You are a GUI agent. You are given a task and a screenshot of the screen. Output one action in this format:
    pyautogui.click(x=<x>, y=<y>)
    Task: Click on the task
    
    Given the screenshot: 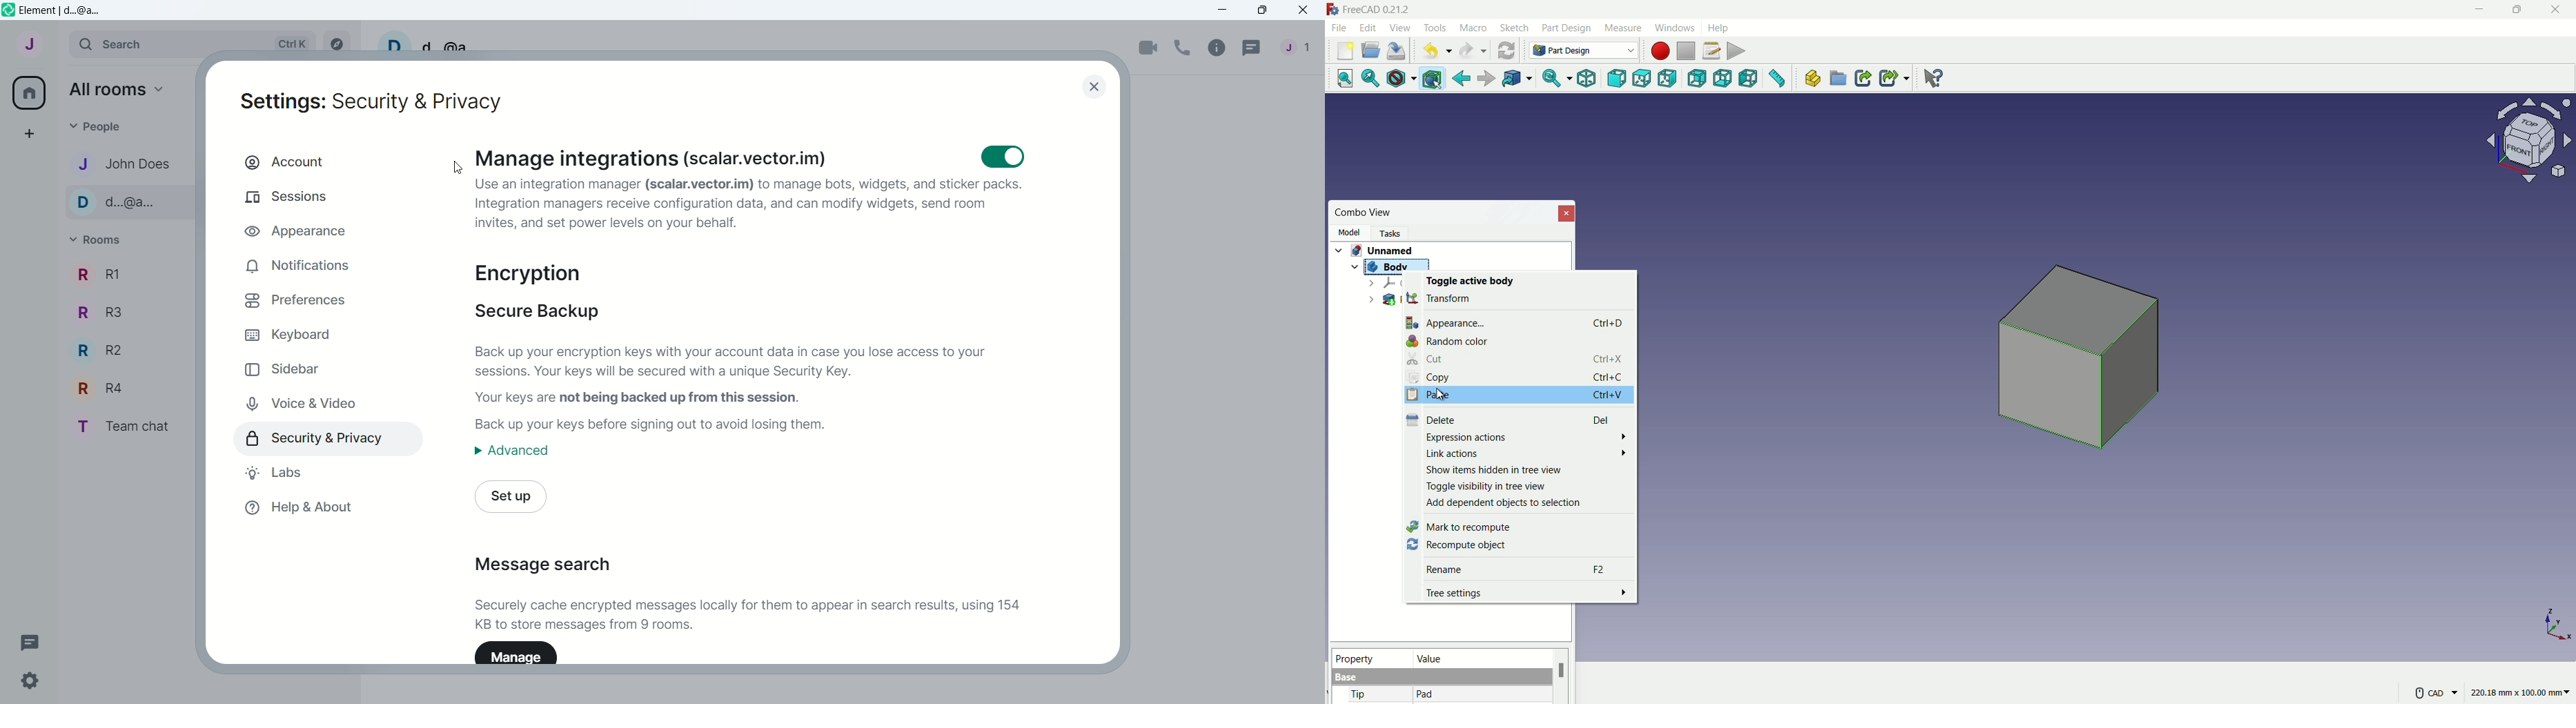 What is the action you would take?
    pyautogui.click(x=1393, y=232)
    